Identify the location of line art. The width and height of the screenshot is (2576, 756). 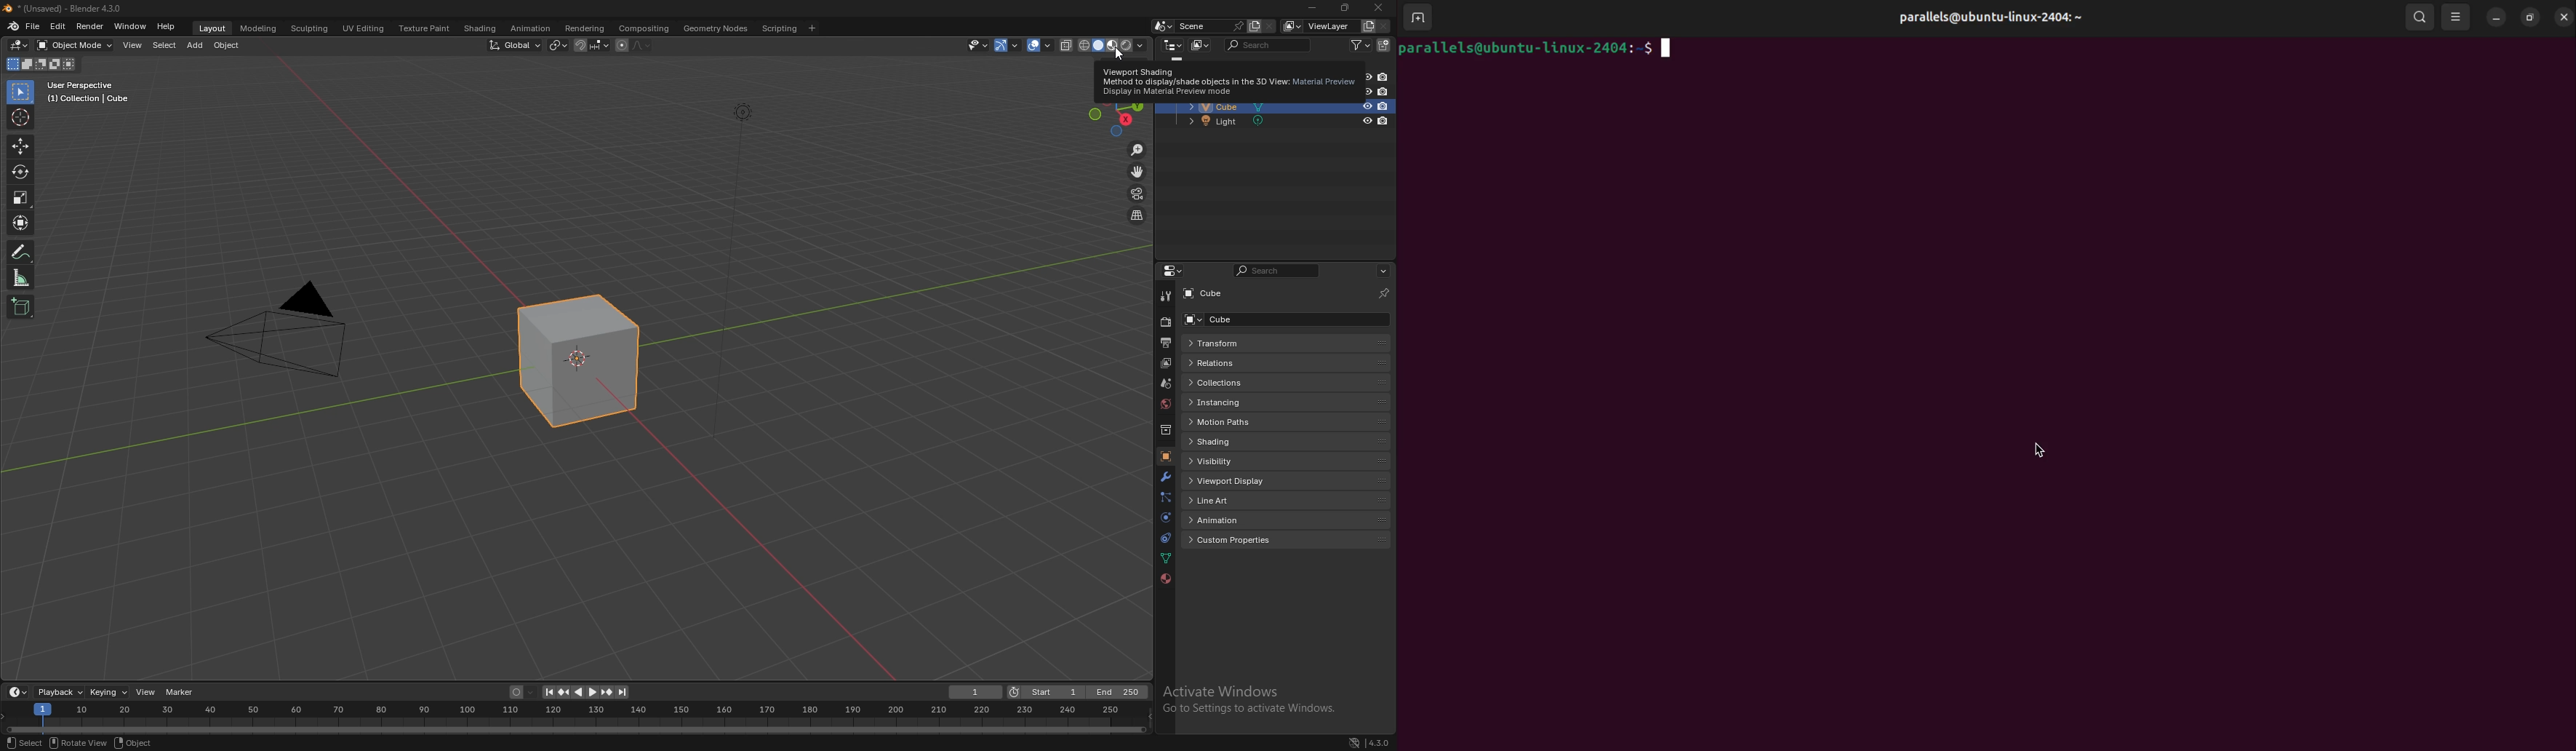
(1245, 499).